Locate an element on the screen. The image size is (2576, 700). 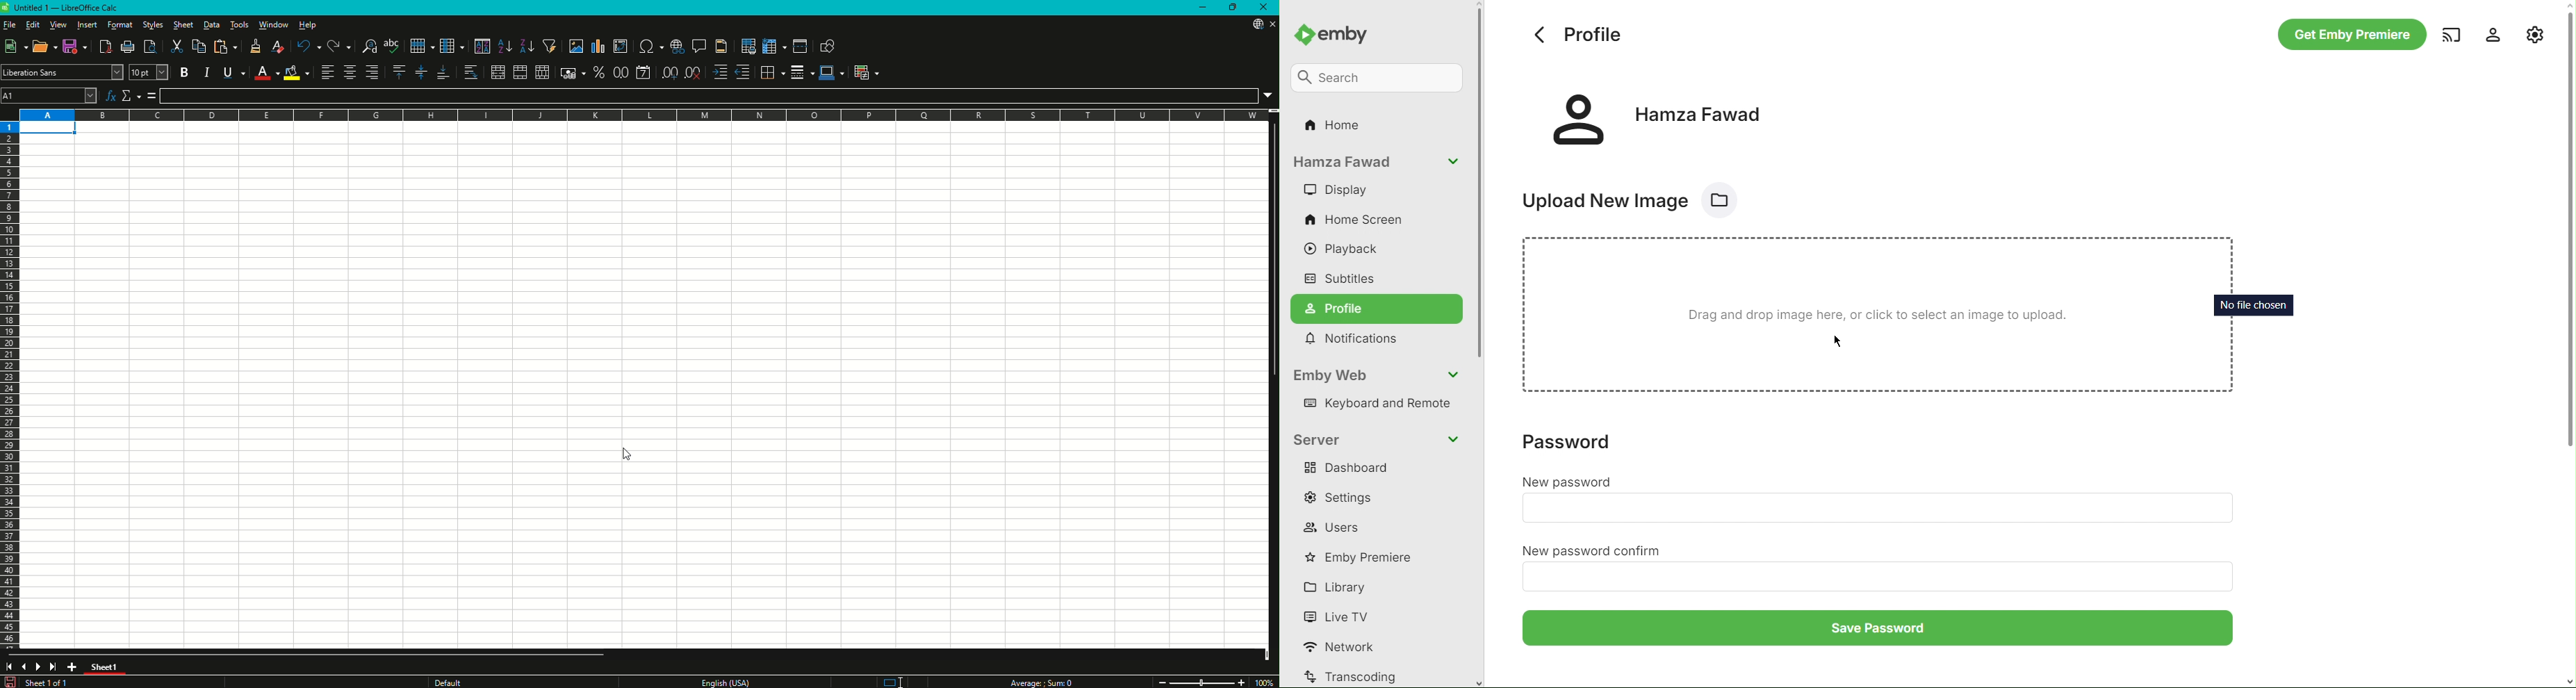
Insert Hyperlink is located at coordinates (677, 46).